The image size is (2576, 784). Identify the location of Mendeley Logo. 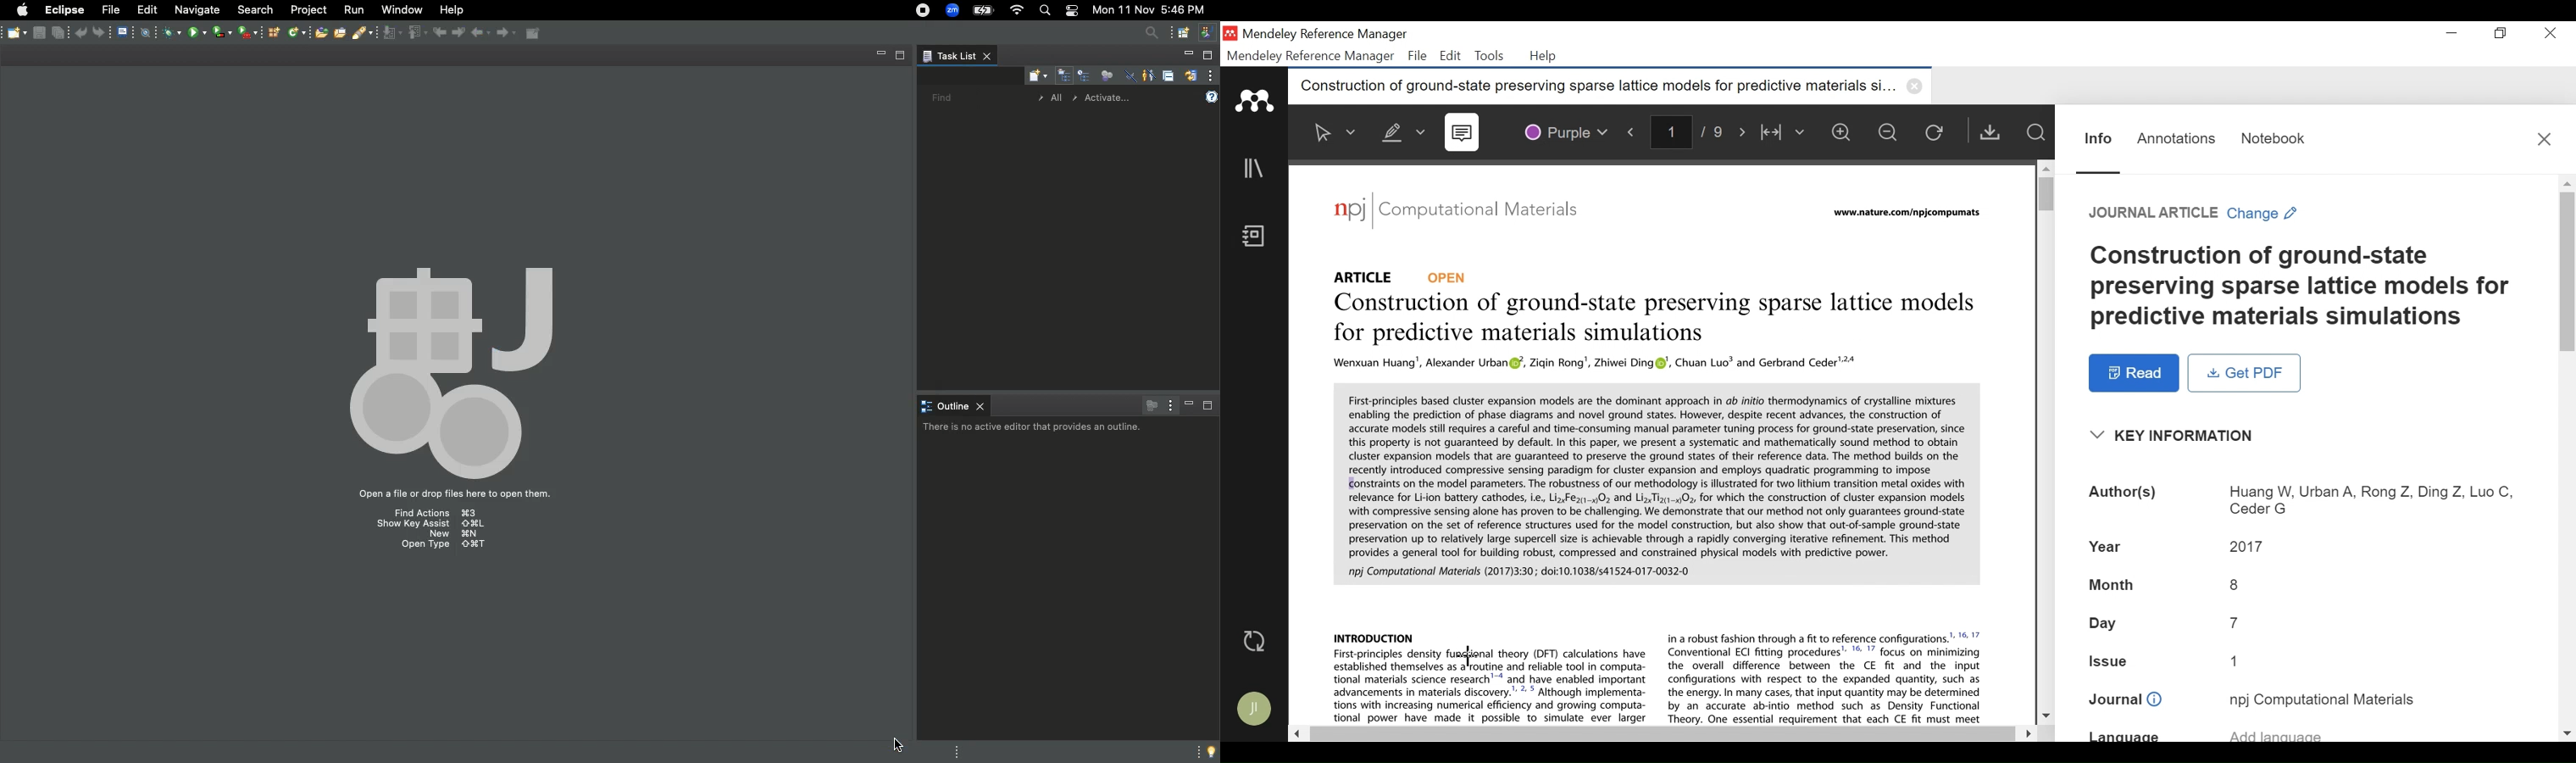
(1256, 101).